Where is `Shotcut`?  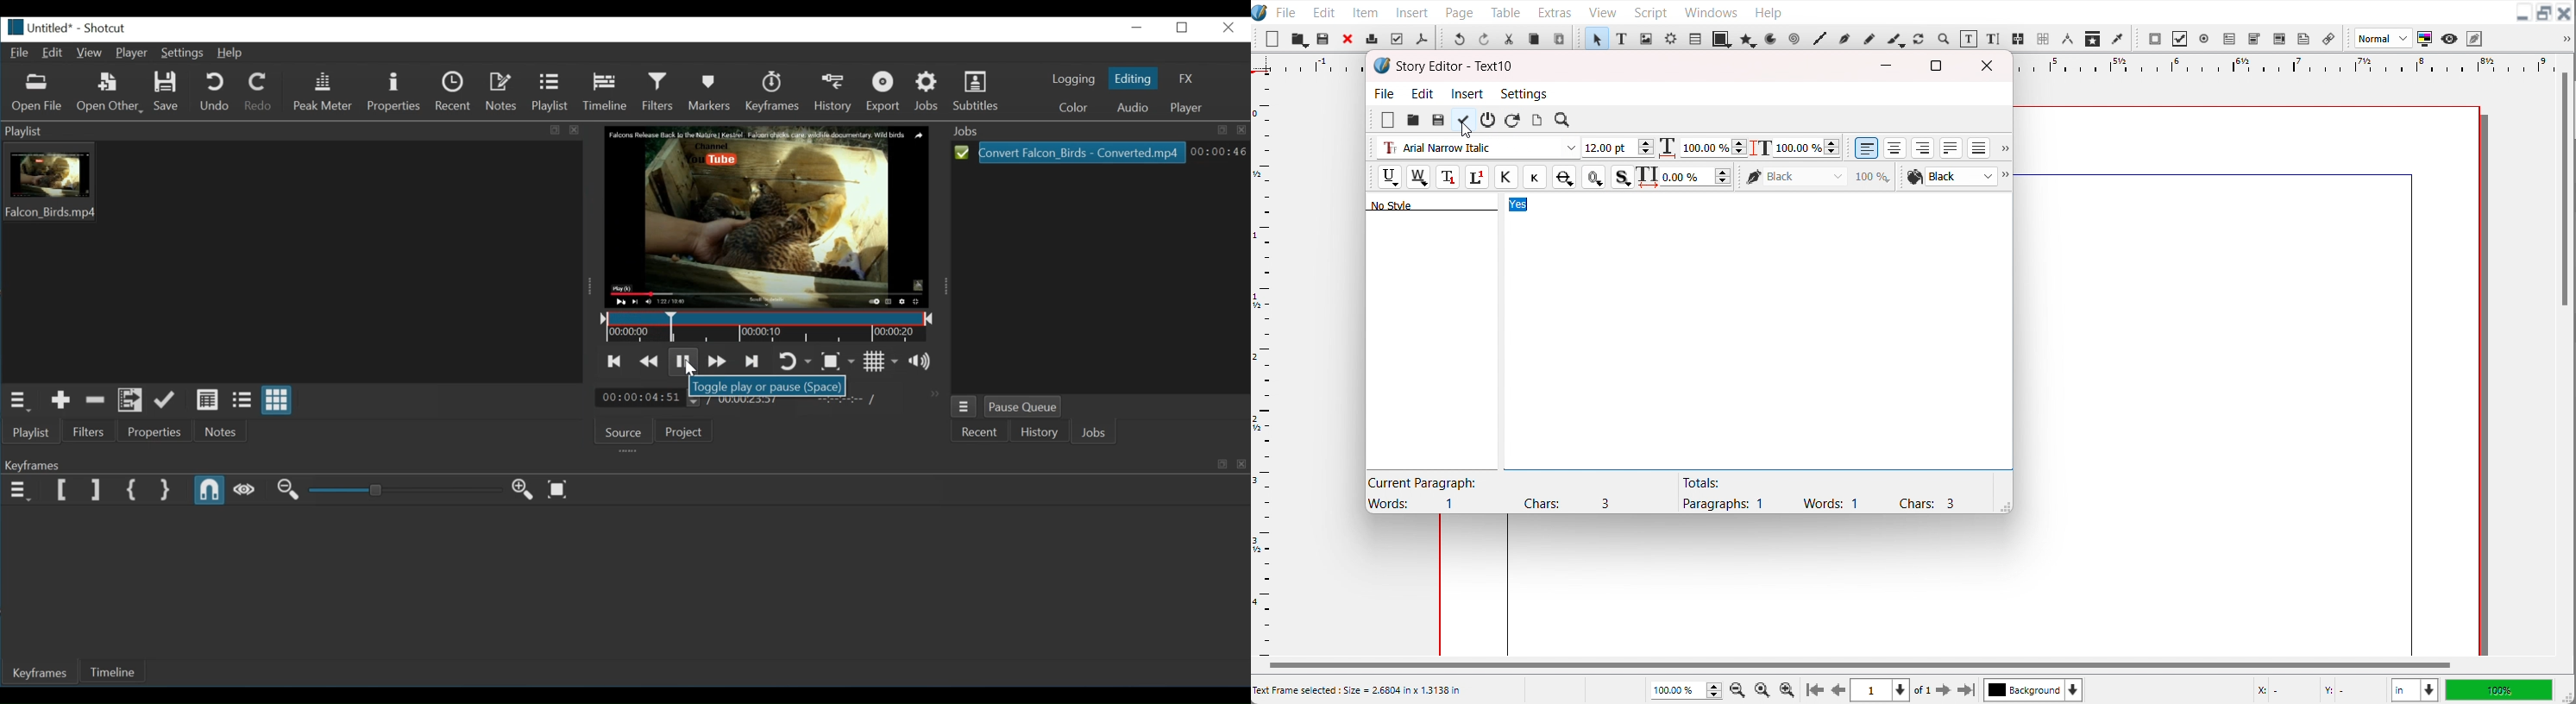 Shotcut is located at coordinates (108, 29).